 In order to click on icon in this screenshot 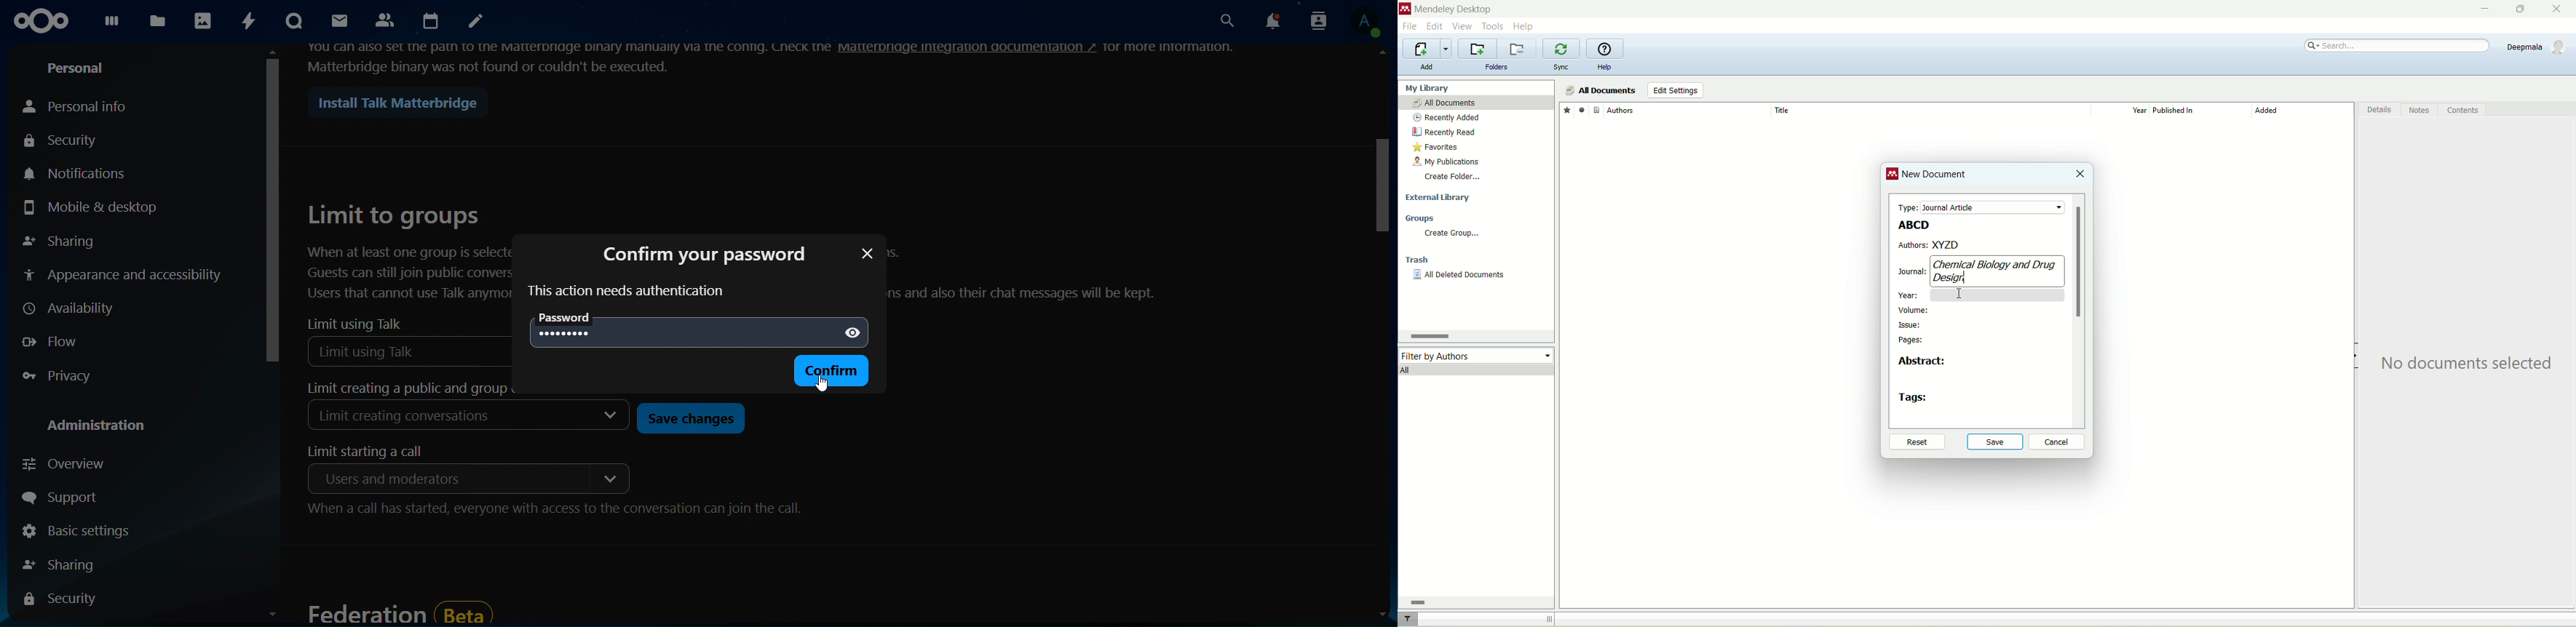, I will do `click(43, 21)`.